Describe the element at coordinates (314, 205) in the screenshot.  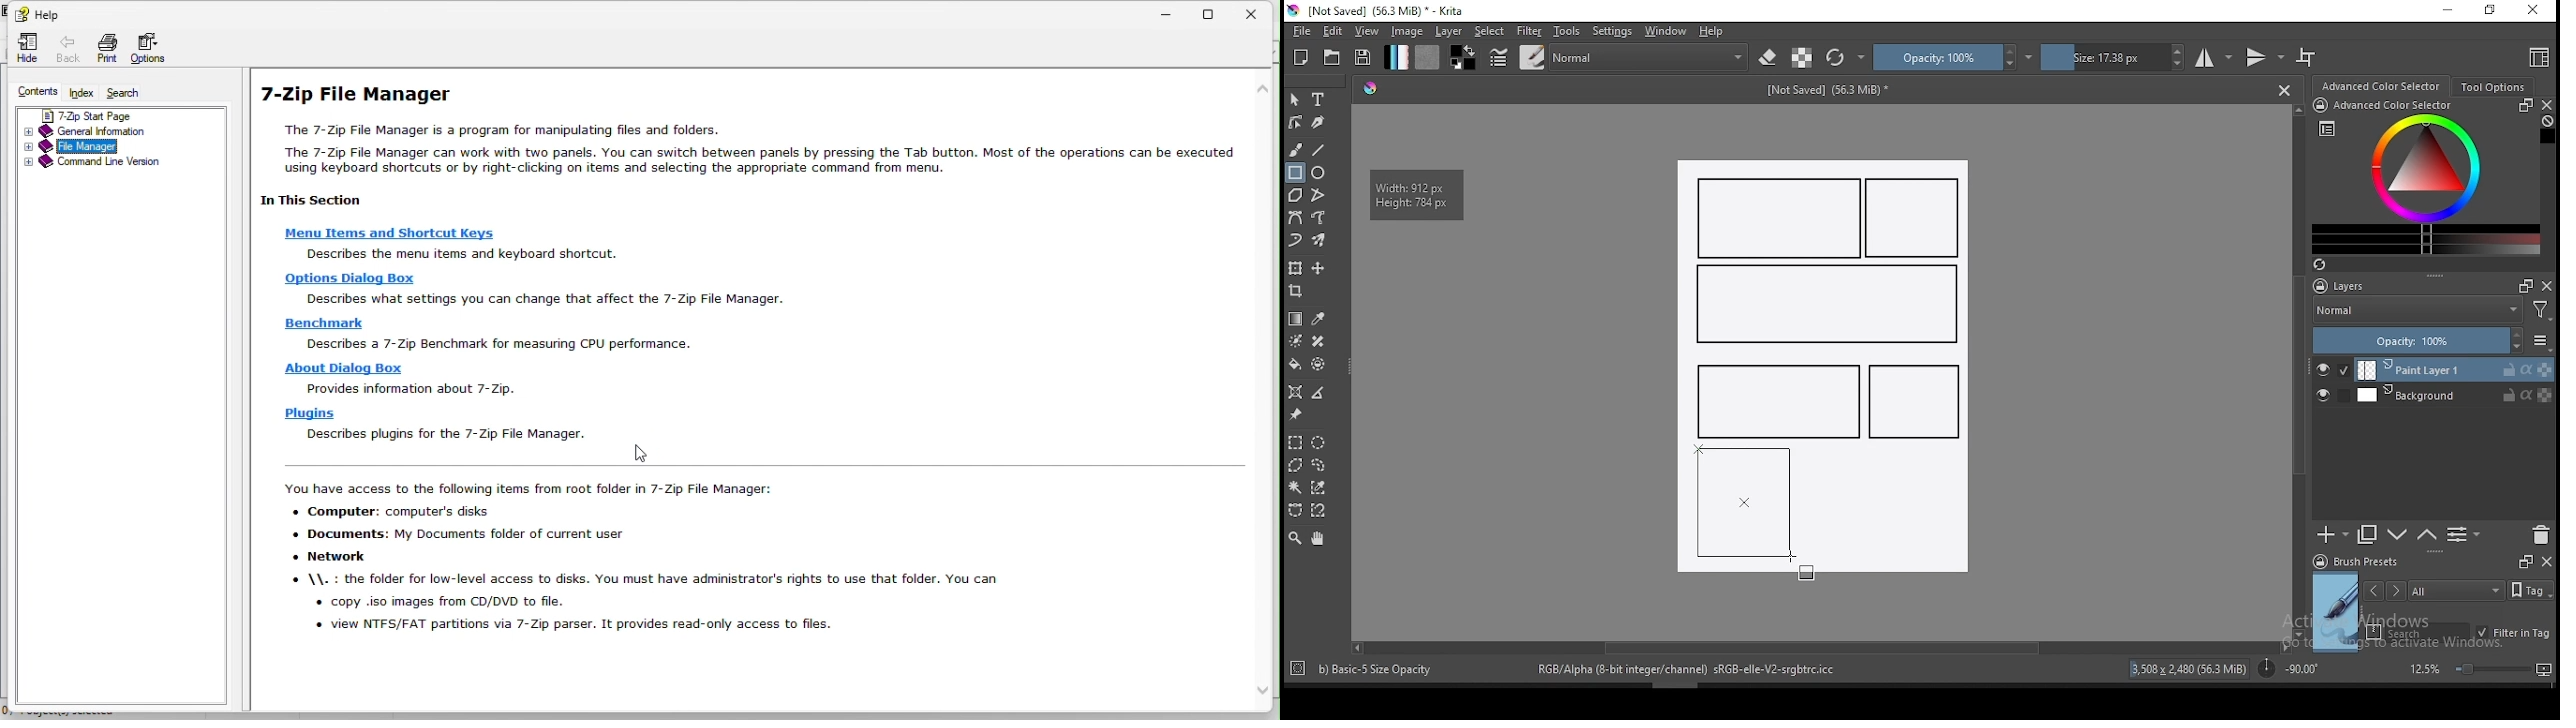
I see `In this selection` at that location.